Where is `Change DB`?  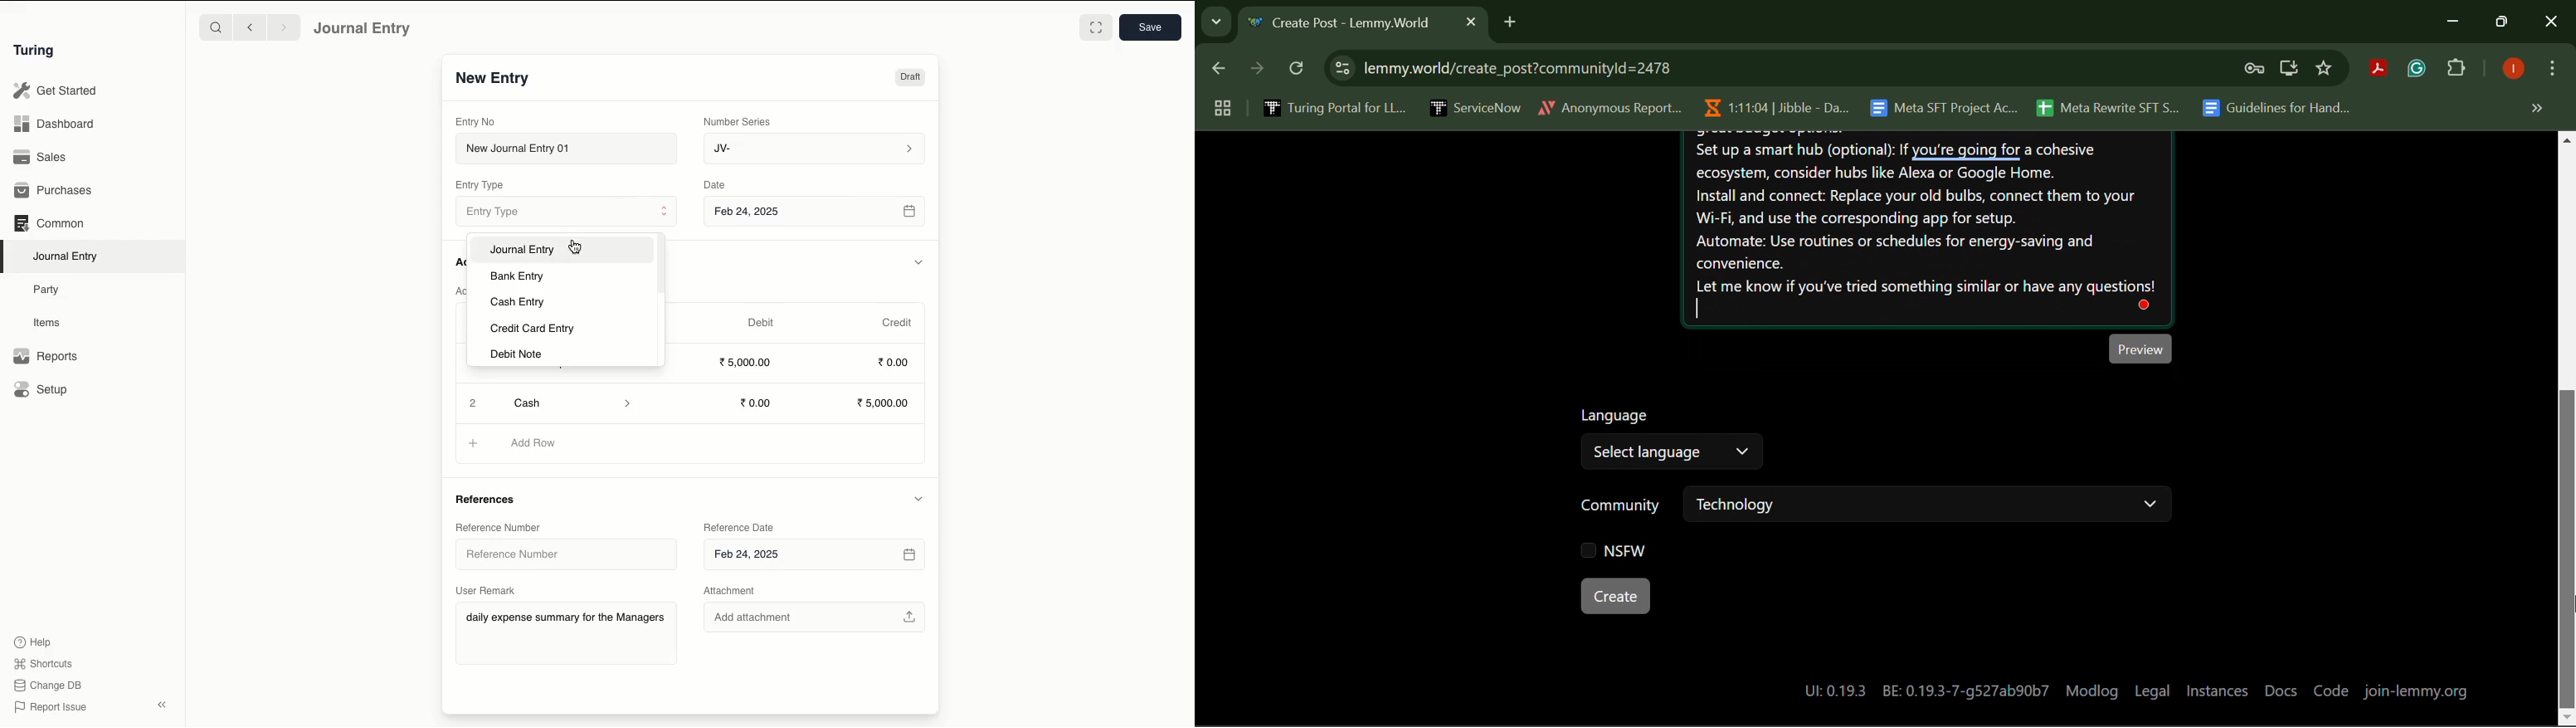 Change DB is located at coordinates (47, 686).